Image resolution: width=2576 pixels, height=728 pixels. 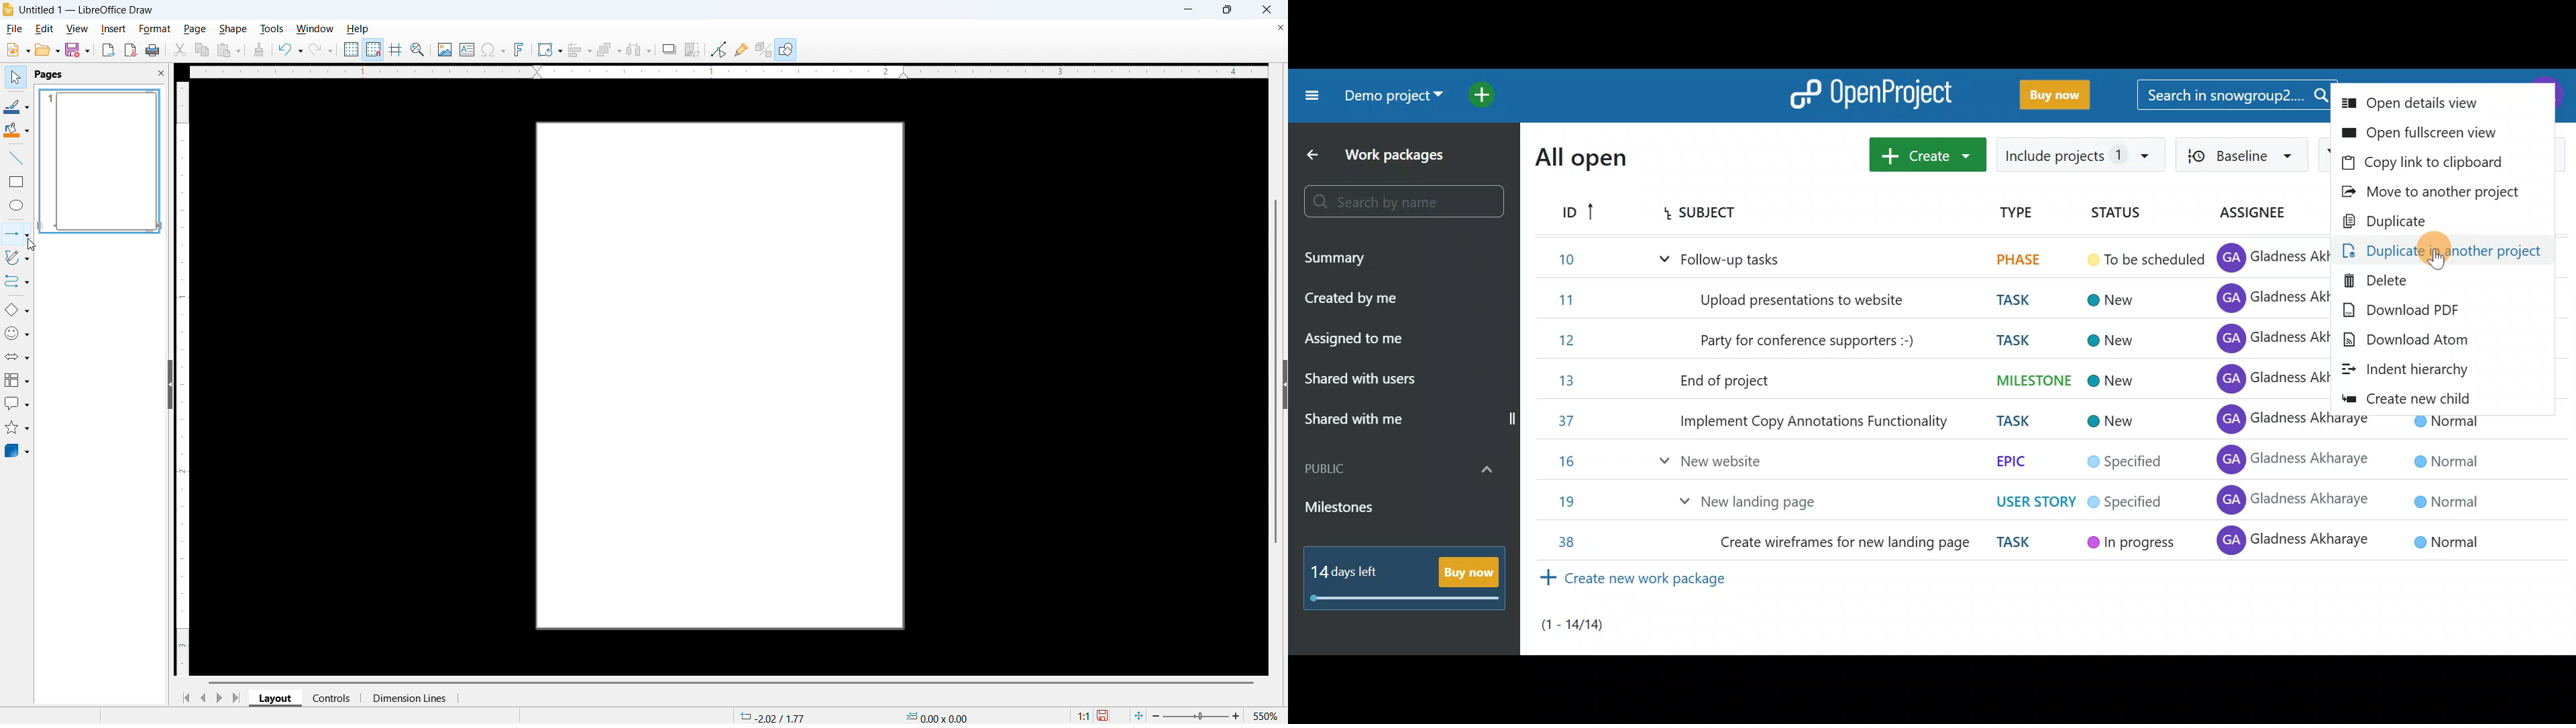 What do you see at coordinates (468, 49) in the screenshot?
I see `Insert text box ` at bounding box center [468, 49].